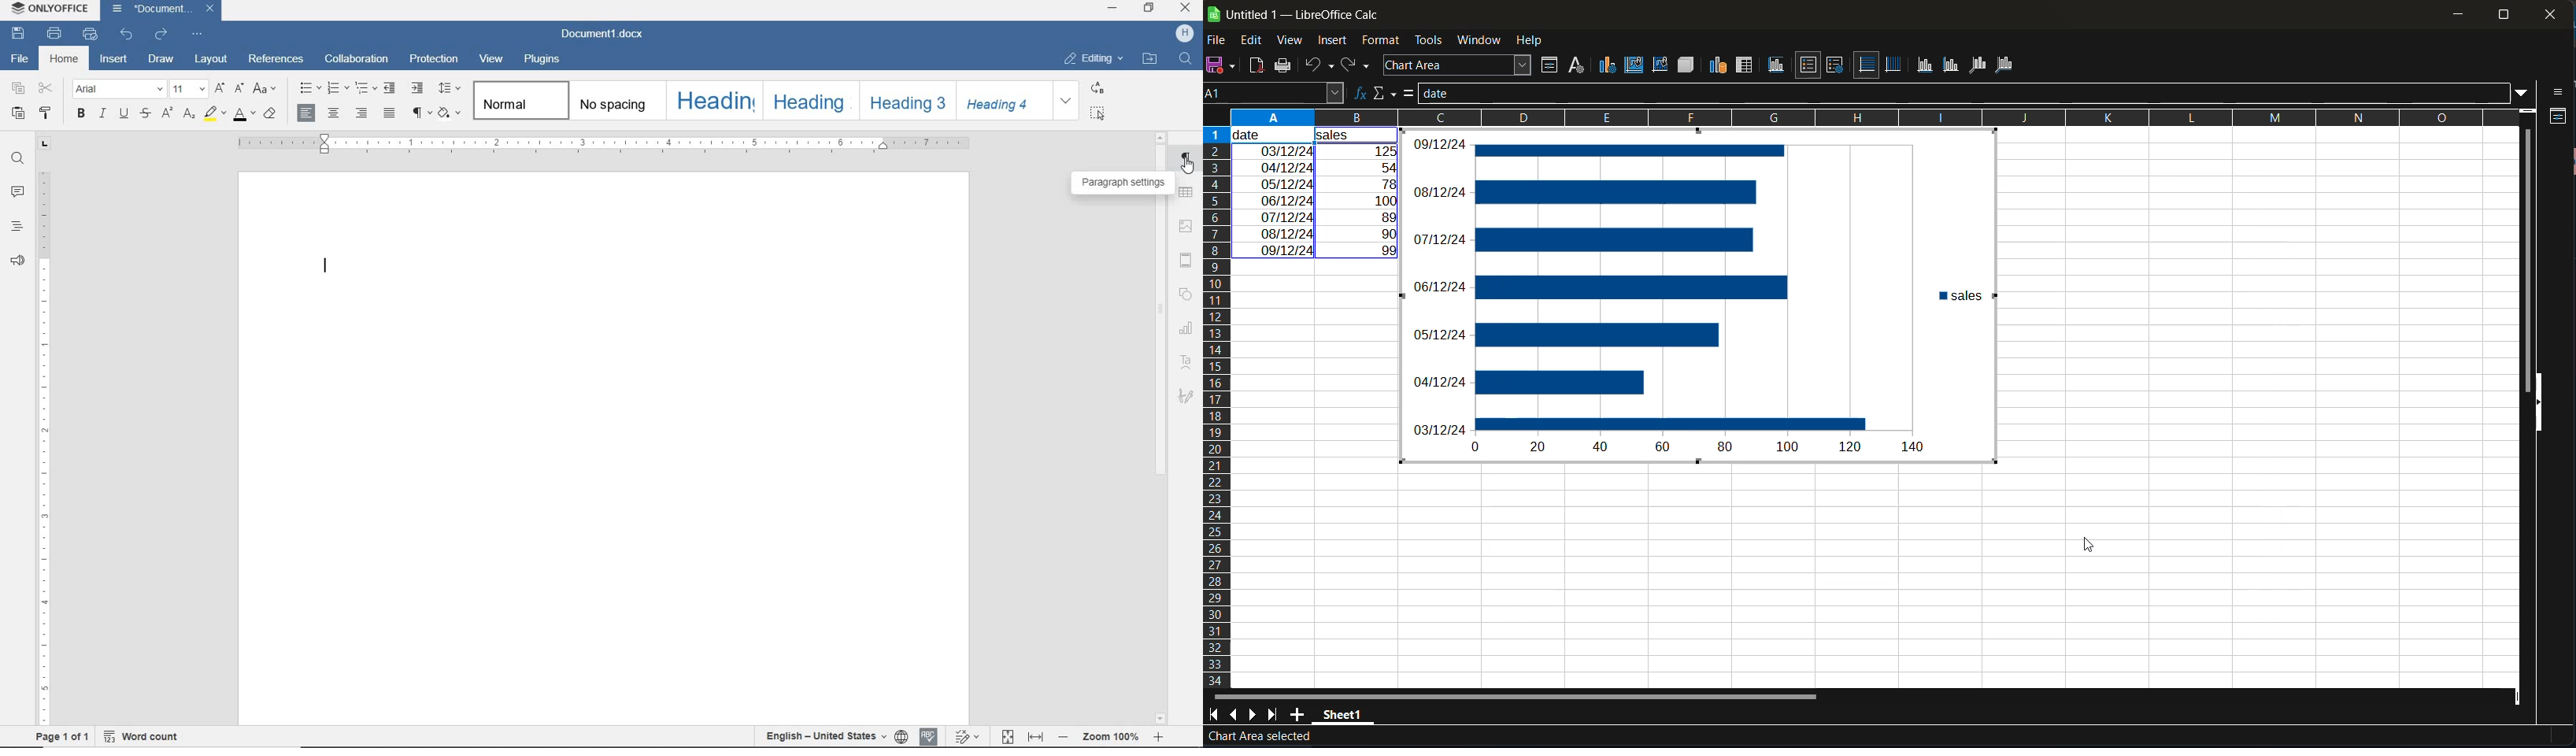 Image resolution: width=2576 pixels, height=756 pixels. I want to click on redo, so click(162, 34).